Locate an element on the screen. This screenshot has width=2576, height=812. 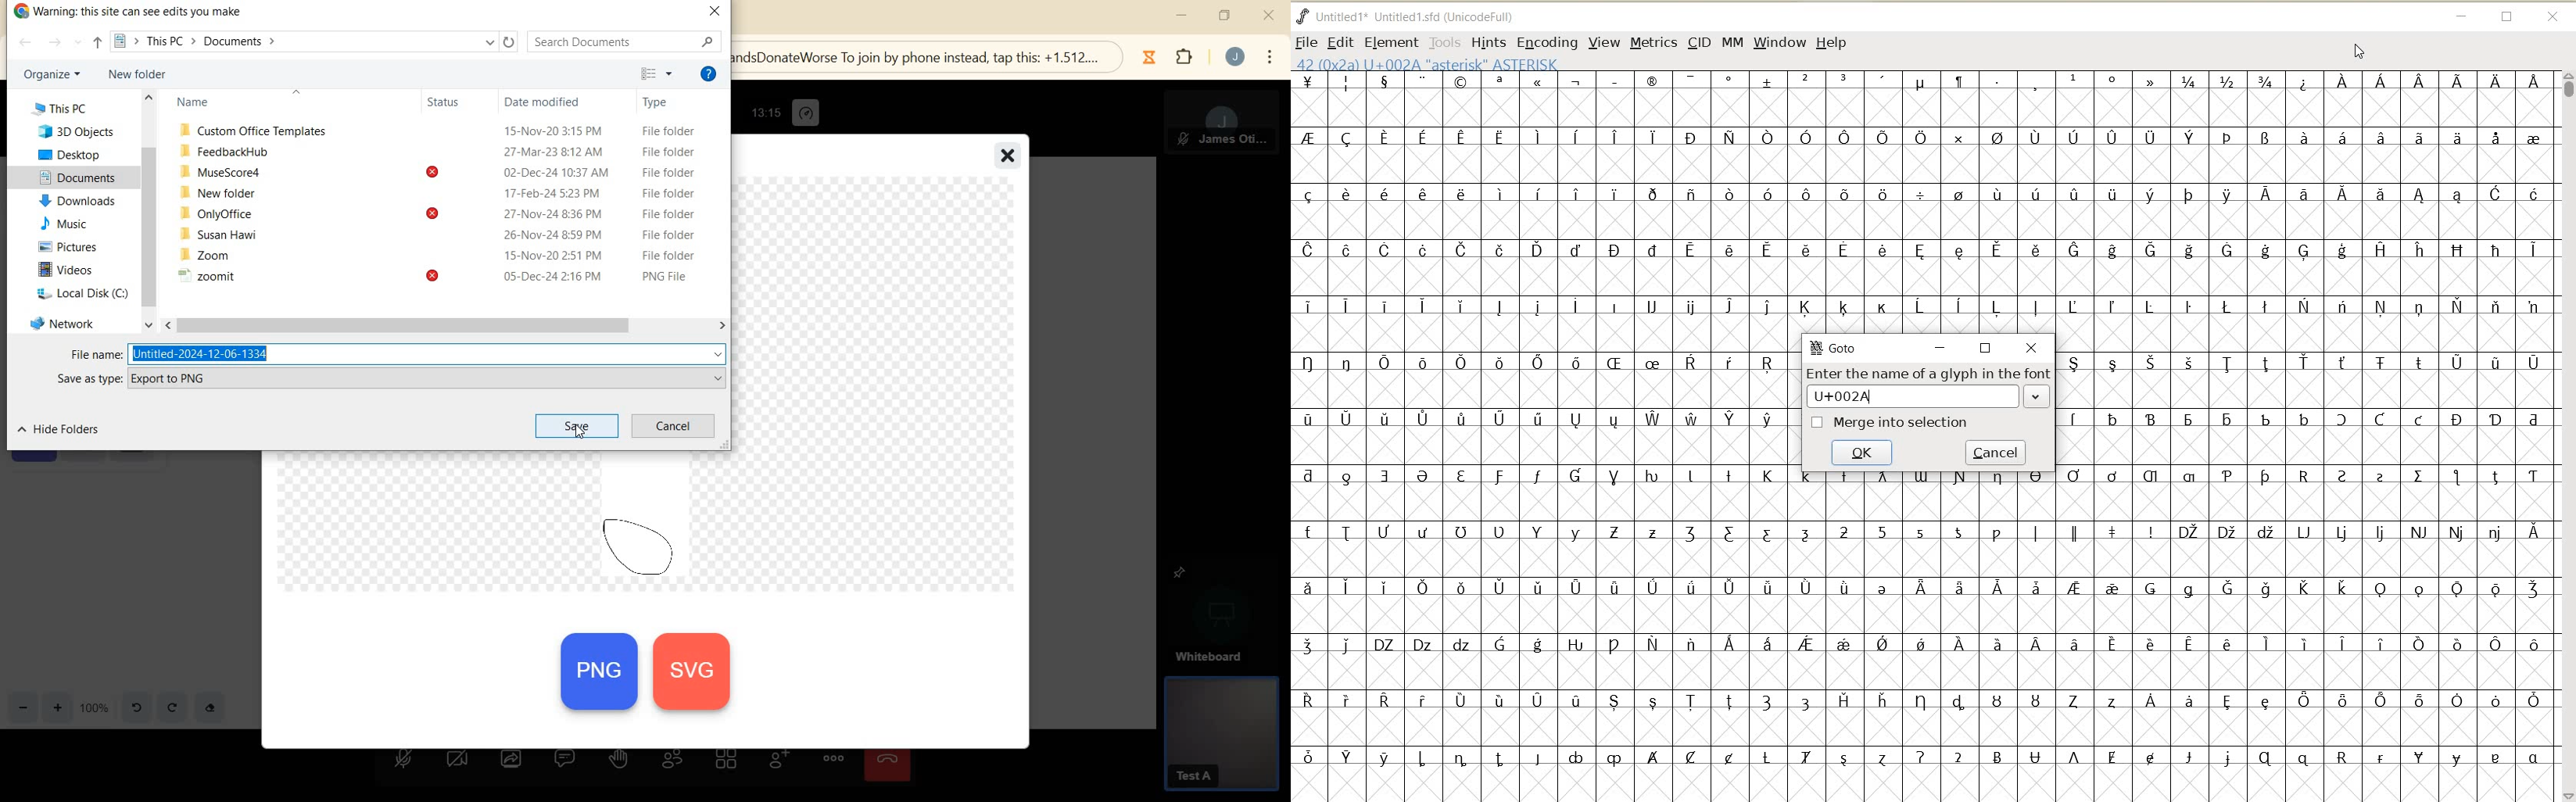
~ zoomit 9 05-Dec-24 2:16 PM PNG File is located at coordinates (214, 277).